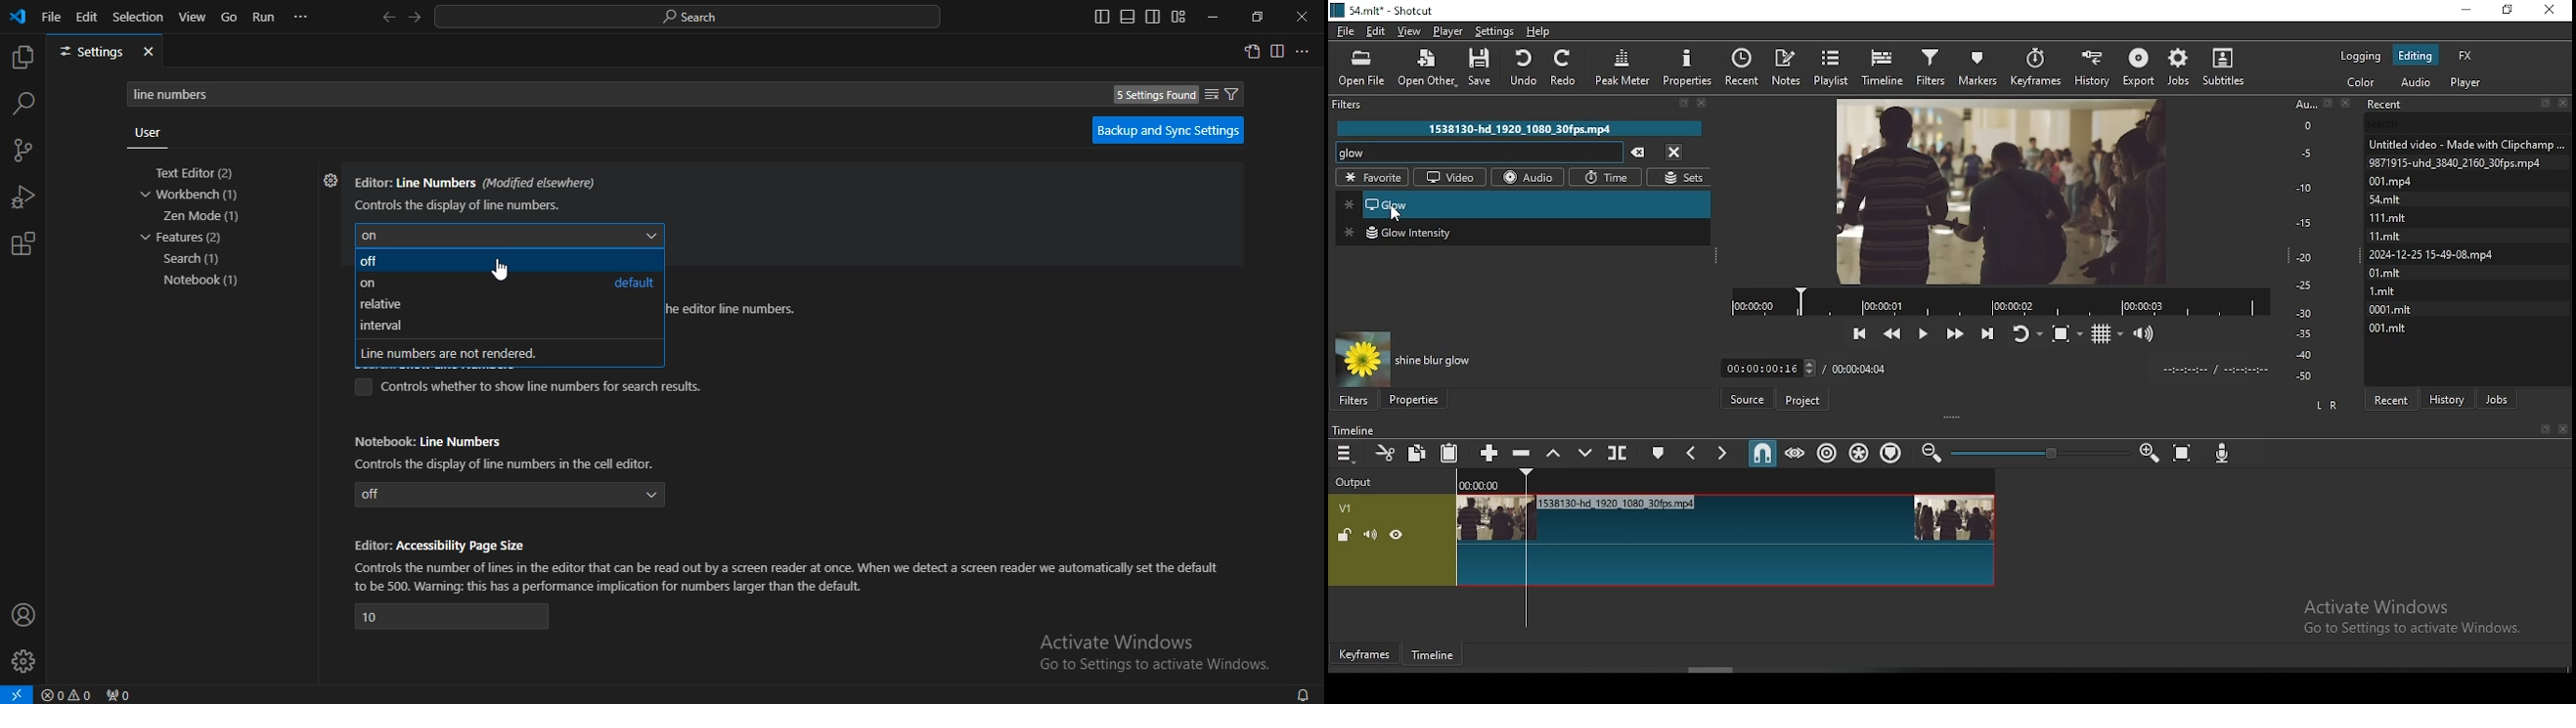 The image size is (2576, 728). What do you see at coordinates (1526, 232) in the screenshot?
I see `glow intensity` at bounding box center [1526, 232].